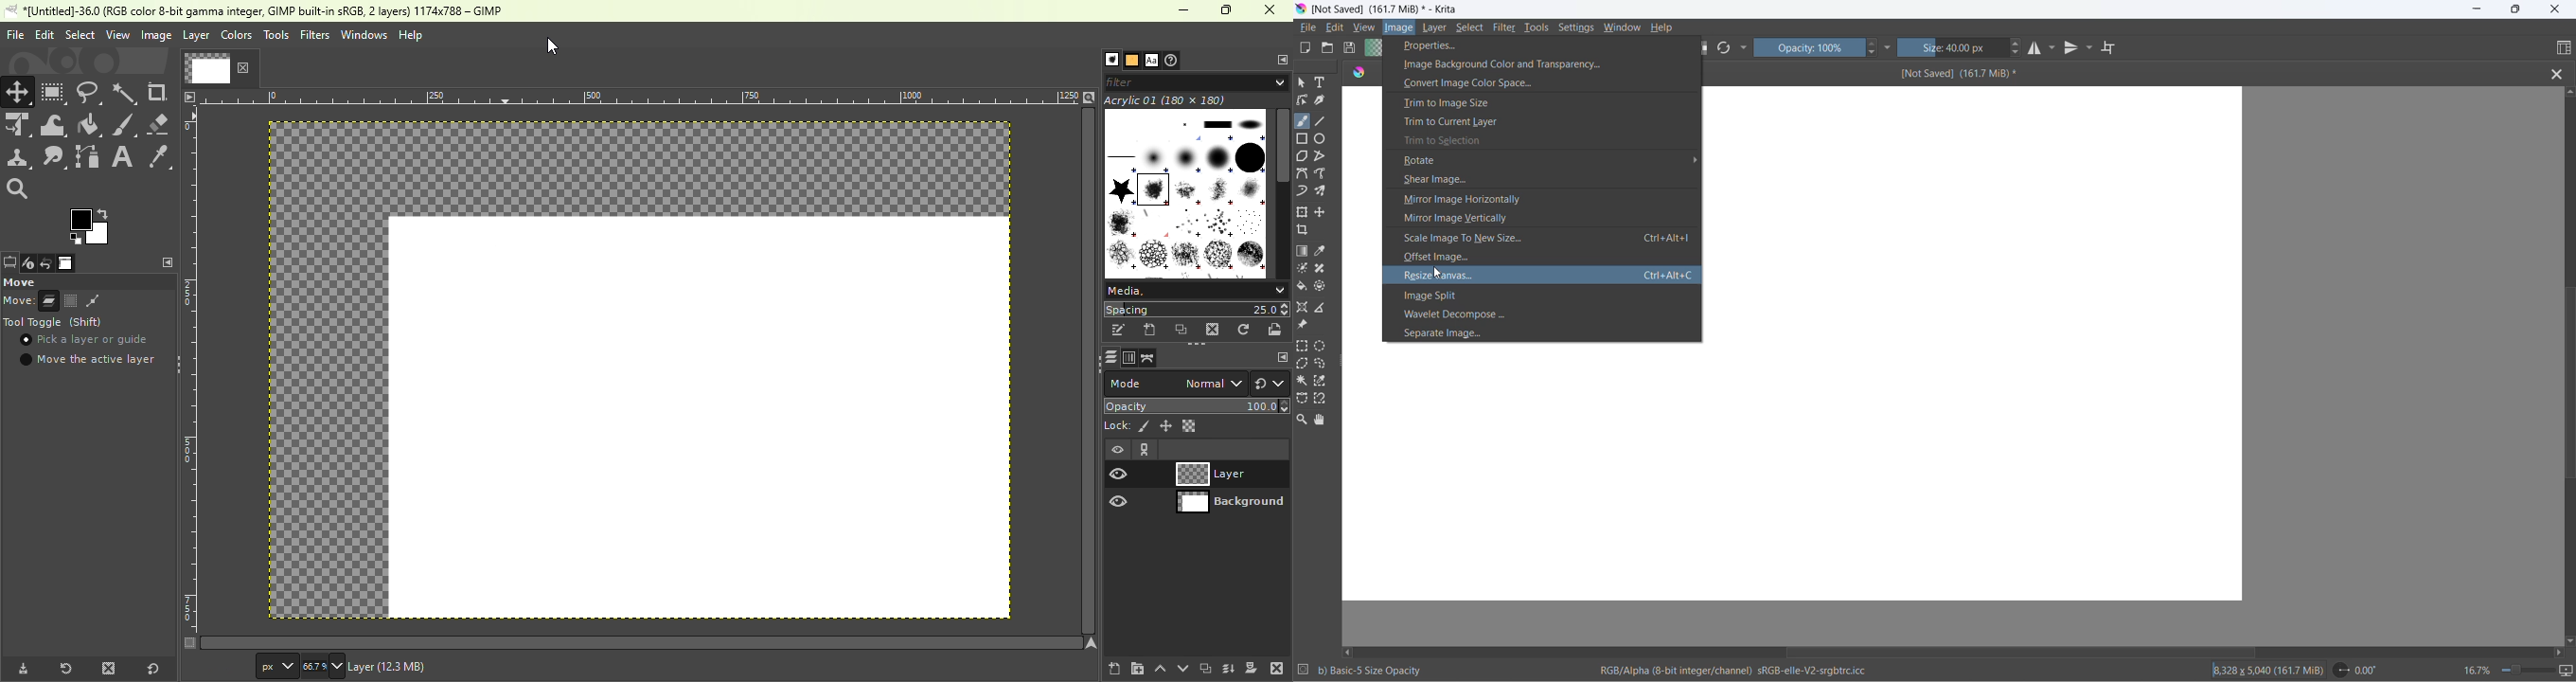 This screenshot has height=700, width=2576. I want to click on Paintbrush tool, so click(125, 125).